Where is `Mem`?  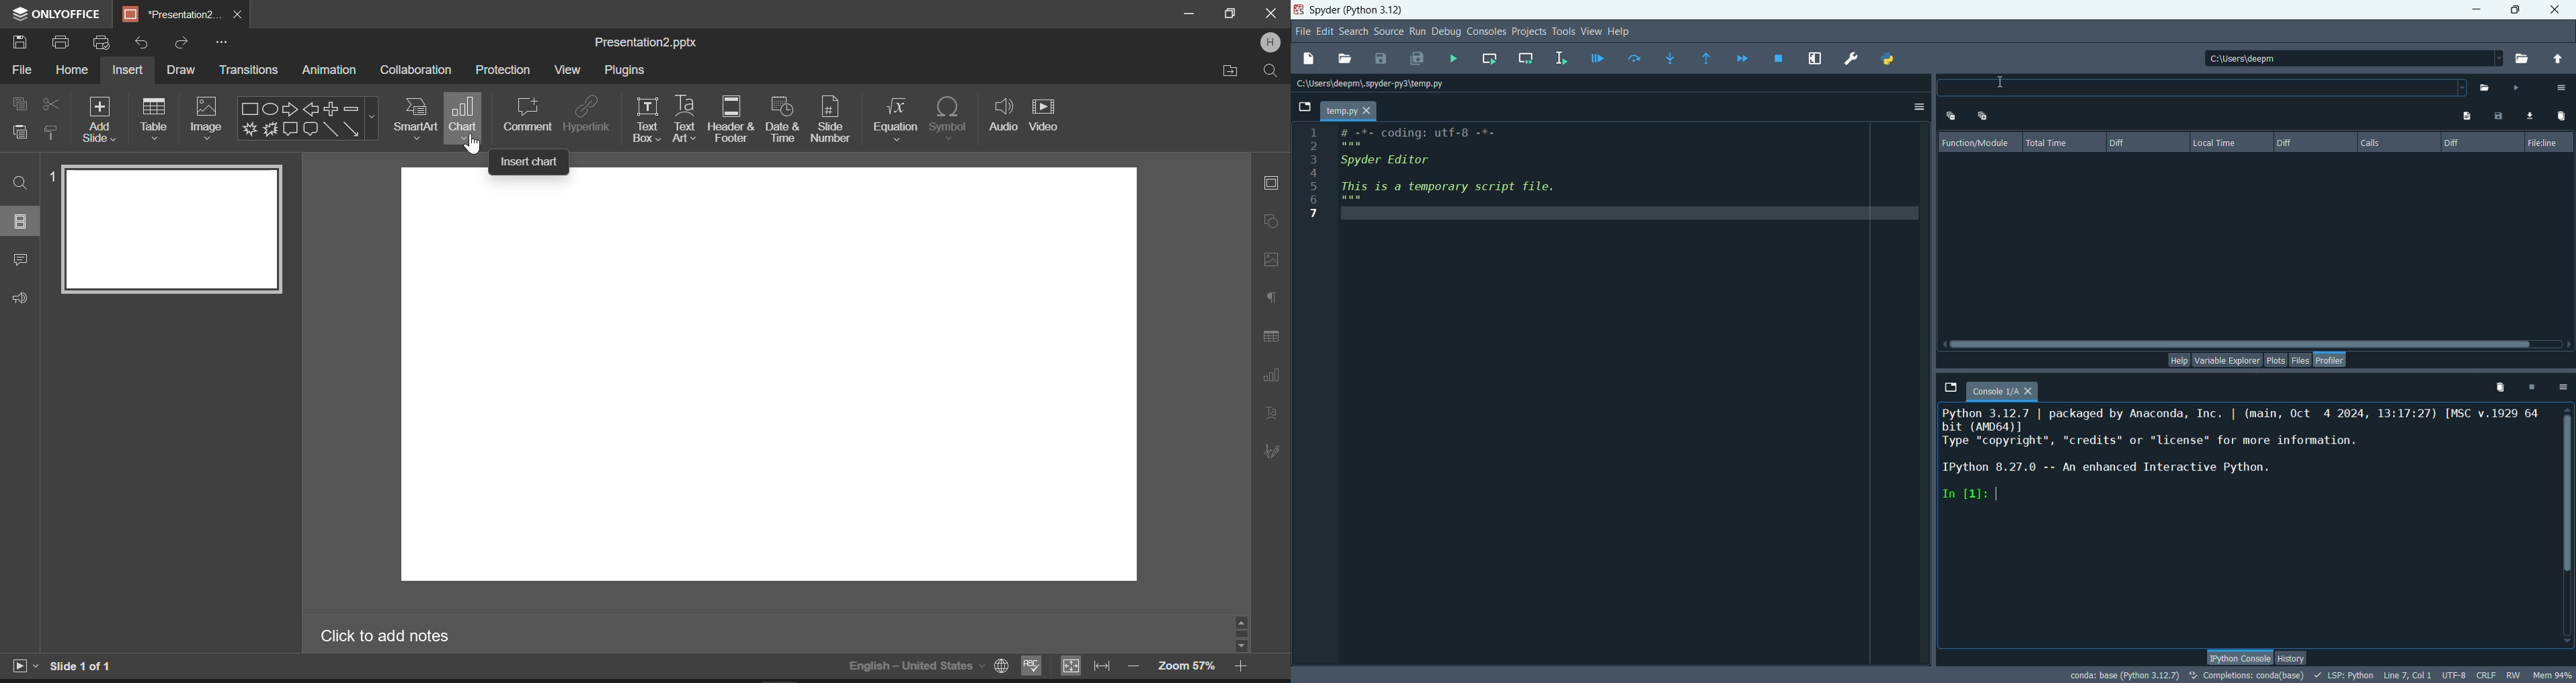
Mem is located at coordinates (2552, 674).